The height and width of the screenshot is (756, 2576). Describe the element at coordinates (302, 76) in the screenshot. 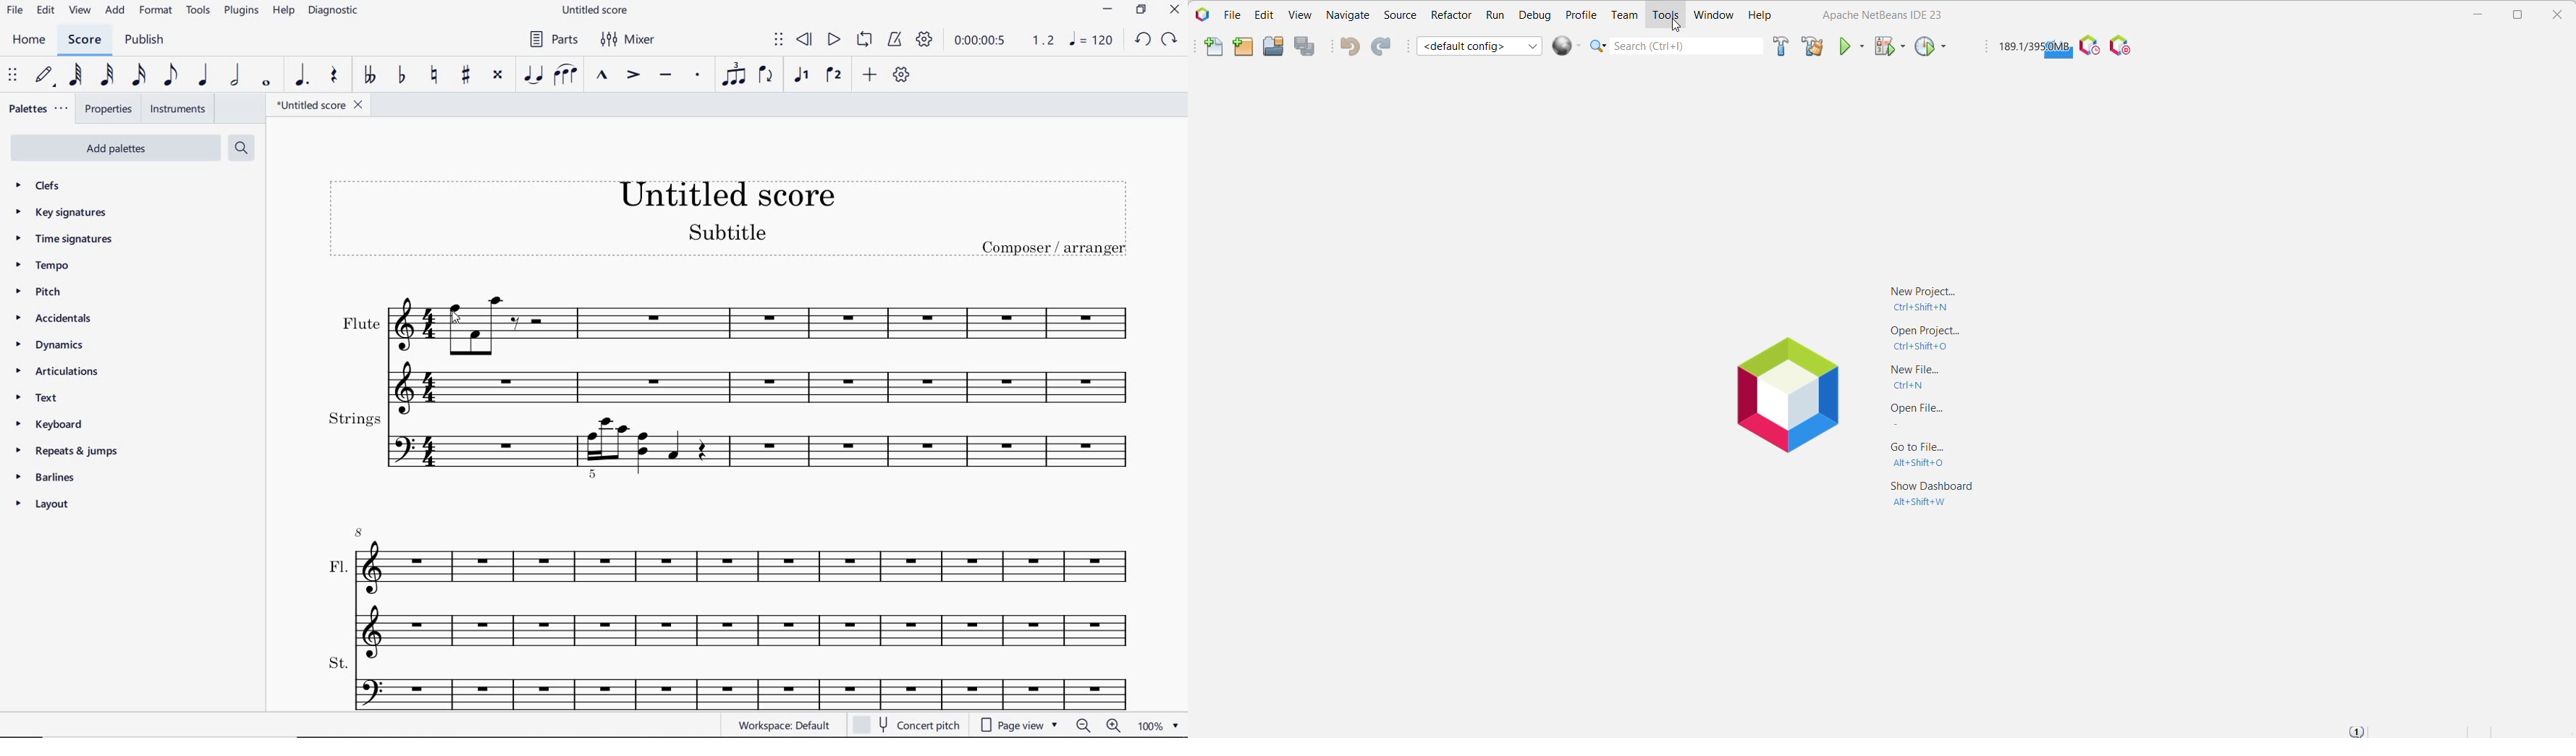

I see `AUGMENTATION DOT` at that location.